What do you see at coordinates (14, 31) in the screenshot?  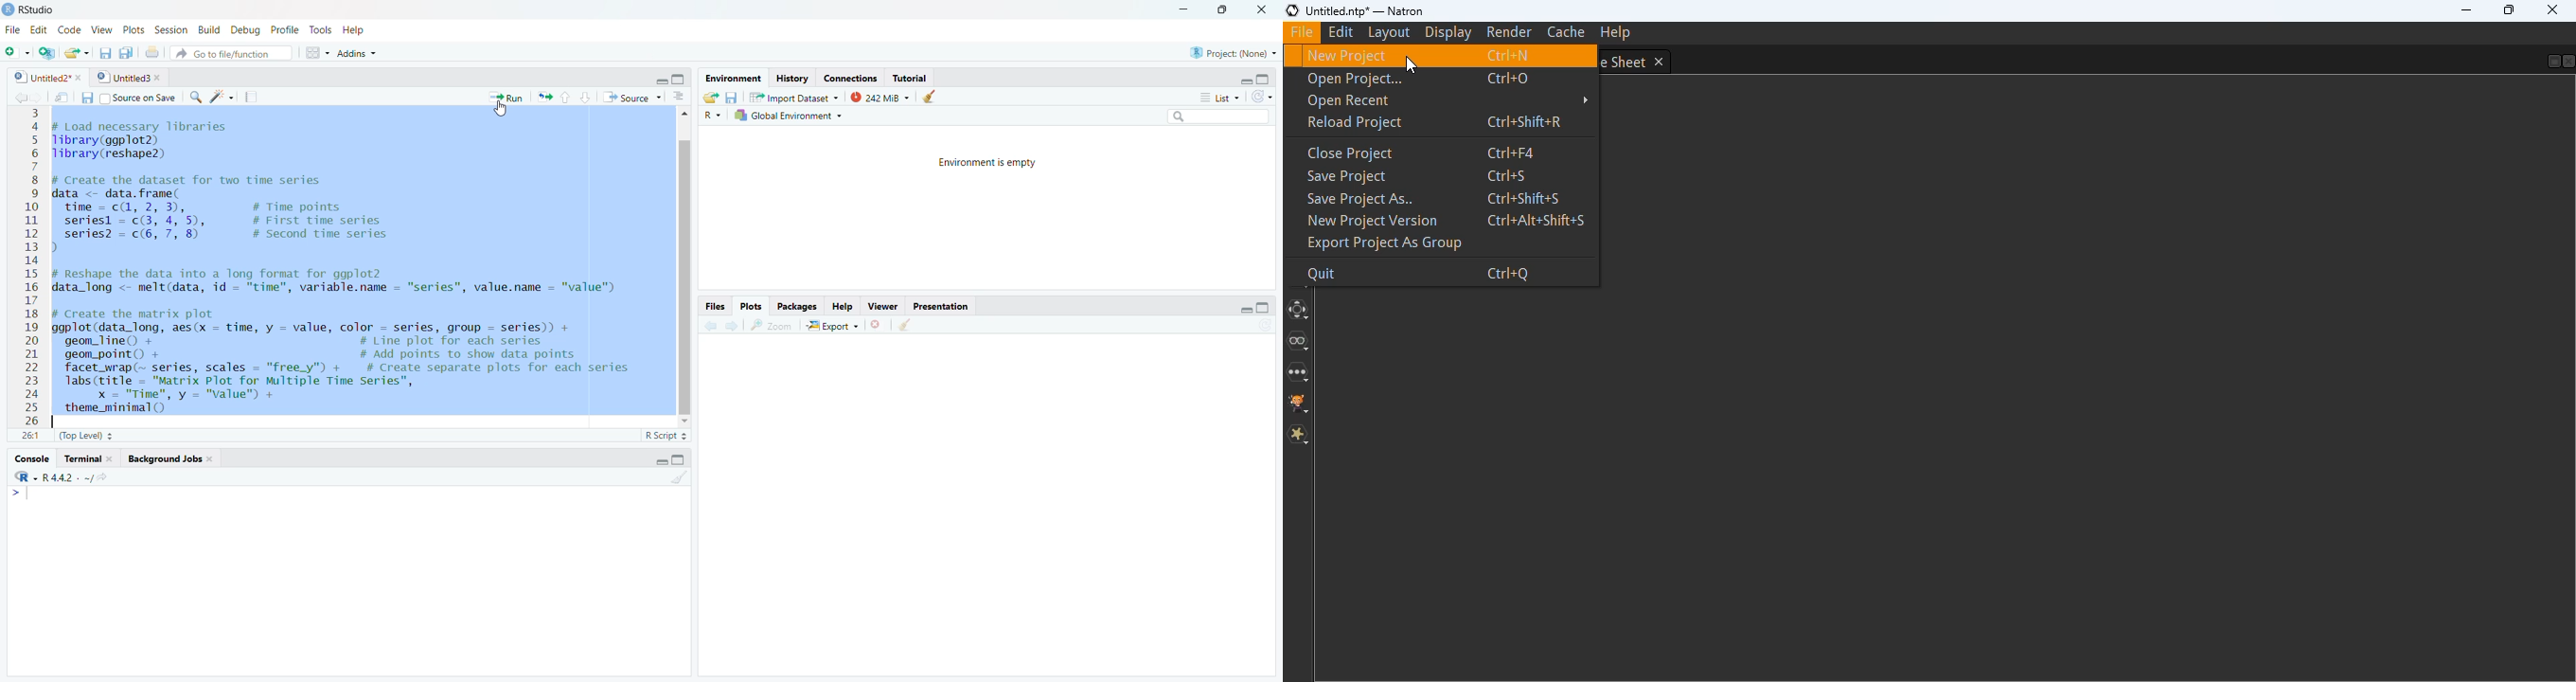 I see `File` at bounding box center [14, 31].